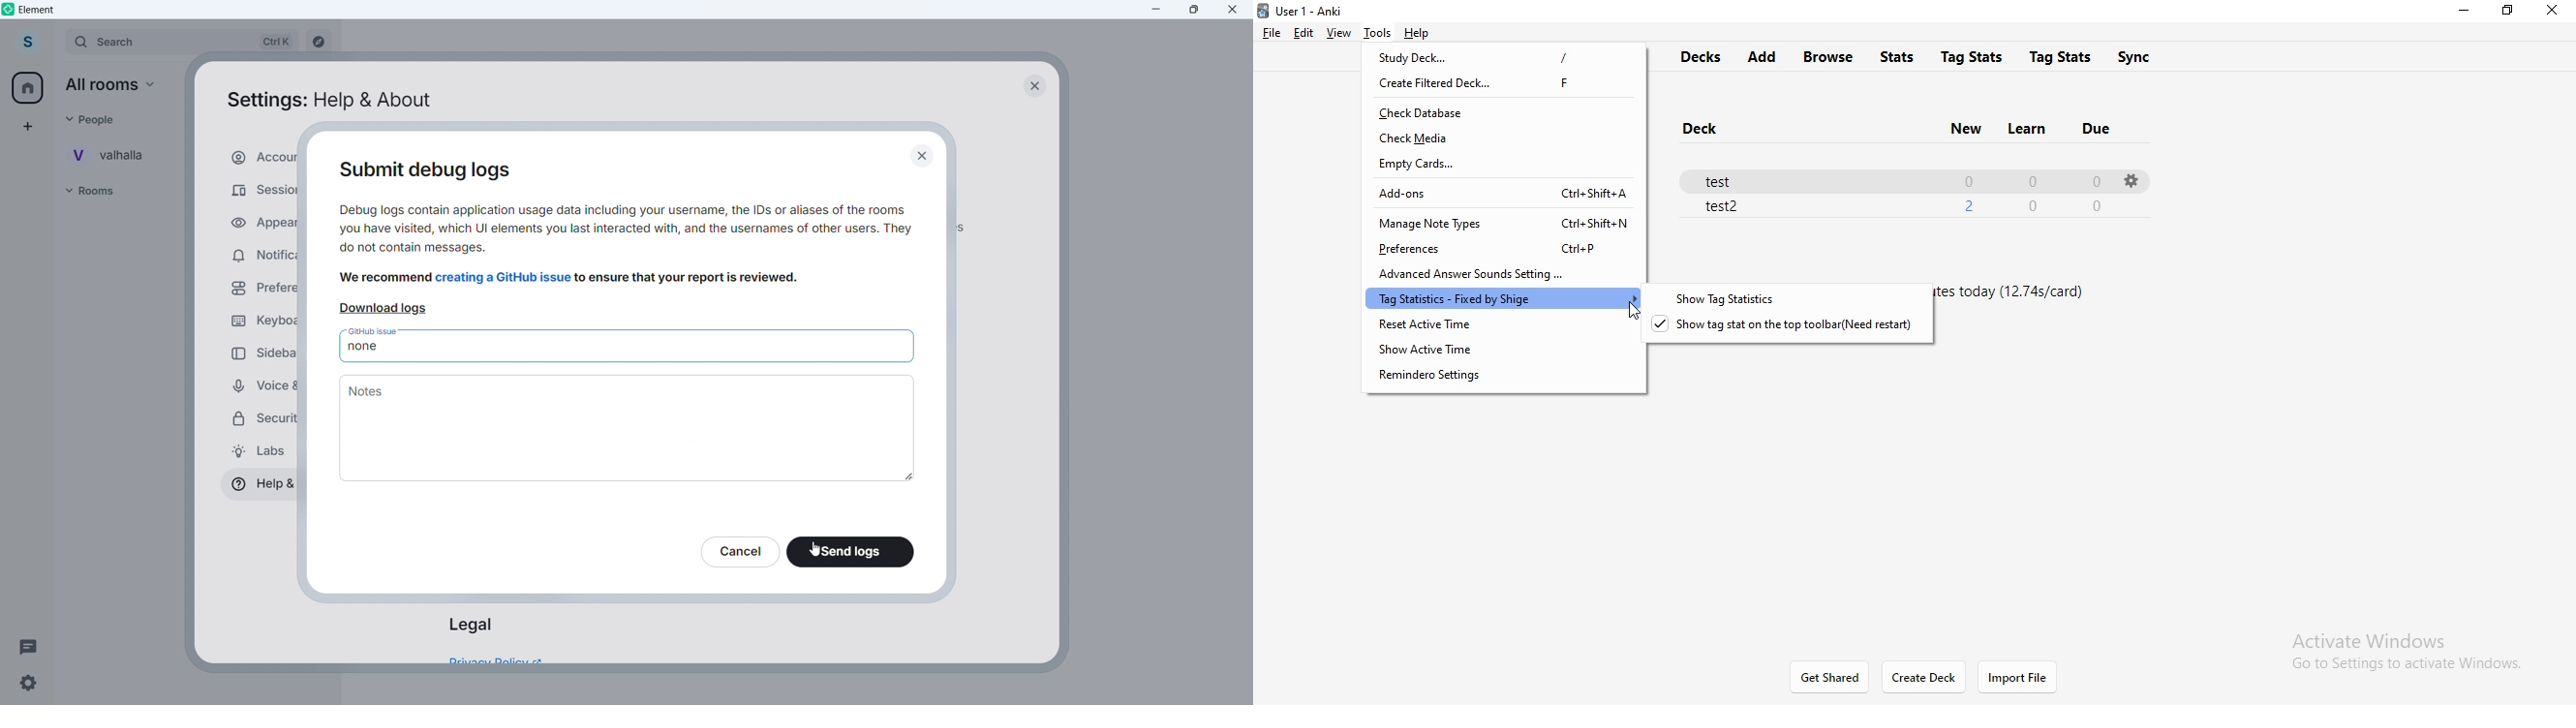  Describe the element at coordinates (27, 683) in the screenshot. I see `Settings ` at that location.